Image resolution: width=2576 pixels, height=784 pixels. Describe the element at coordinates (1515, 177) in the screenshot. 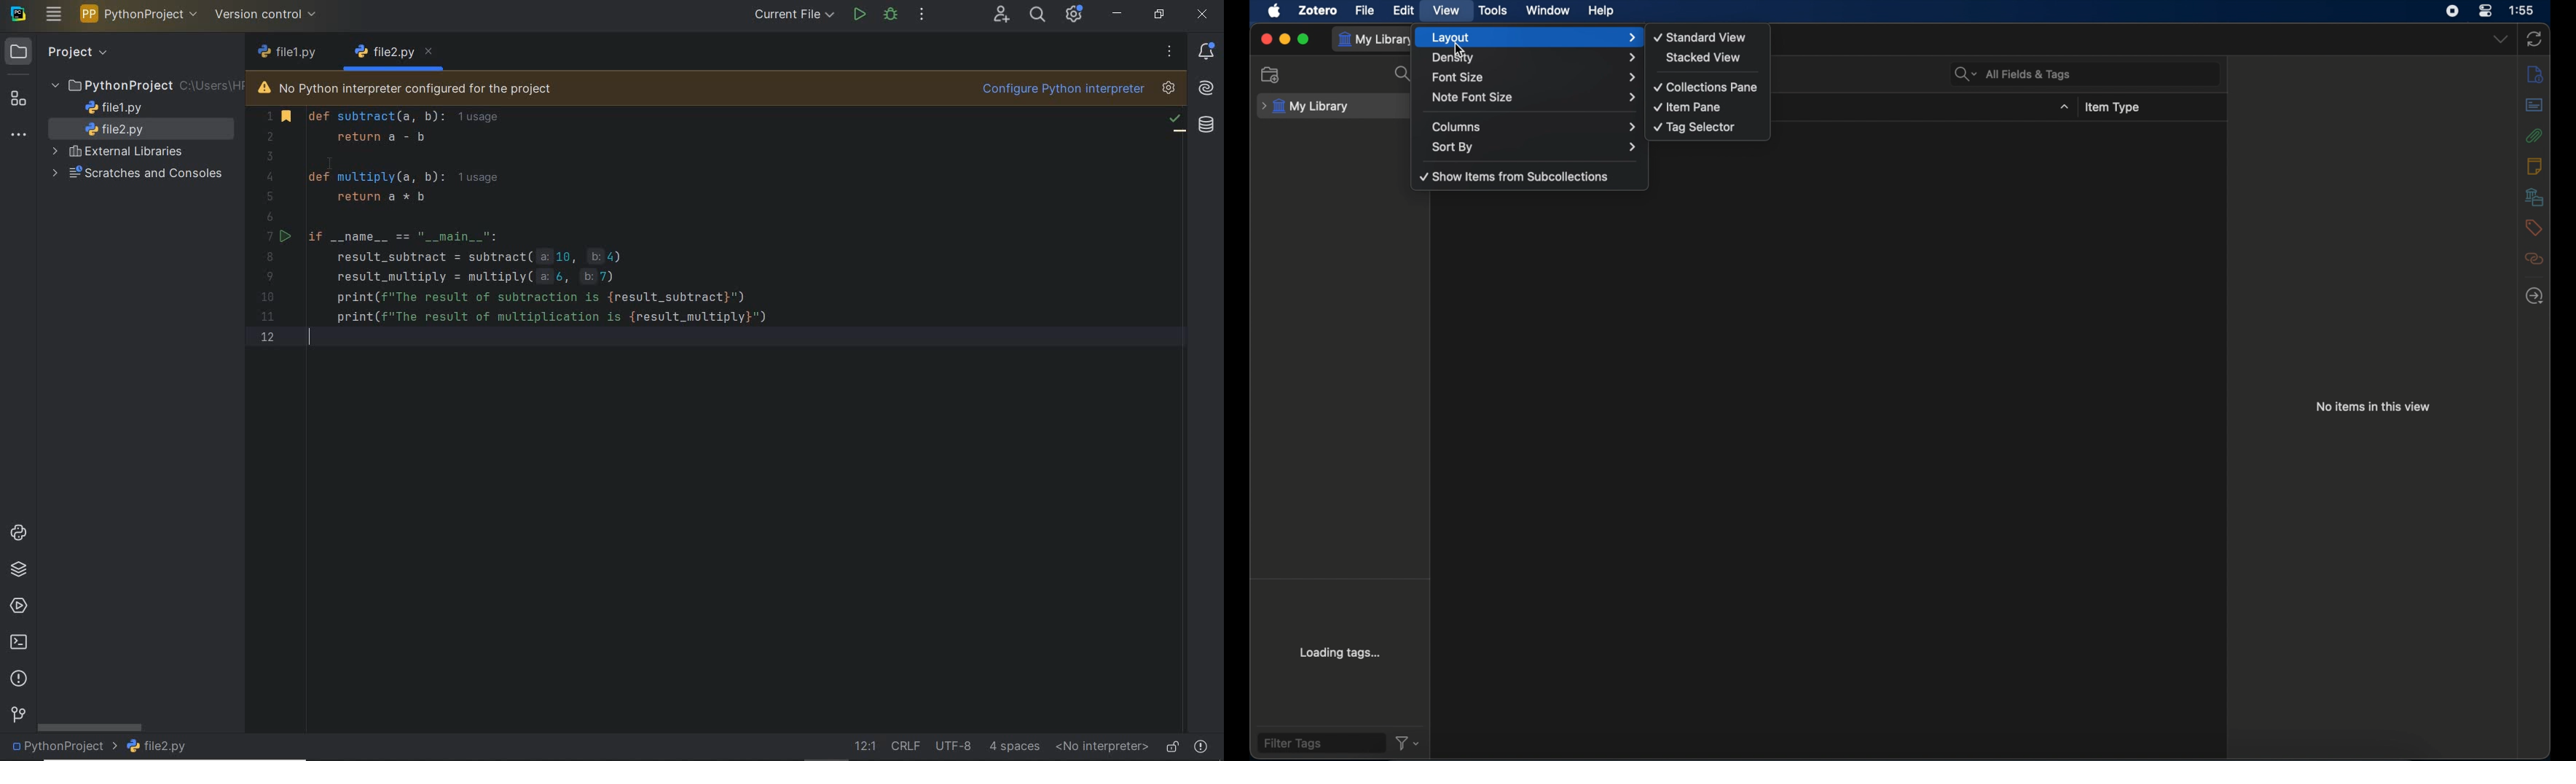

I see `show items from subcollections` at that location.